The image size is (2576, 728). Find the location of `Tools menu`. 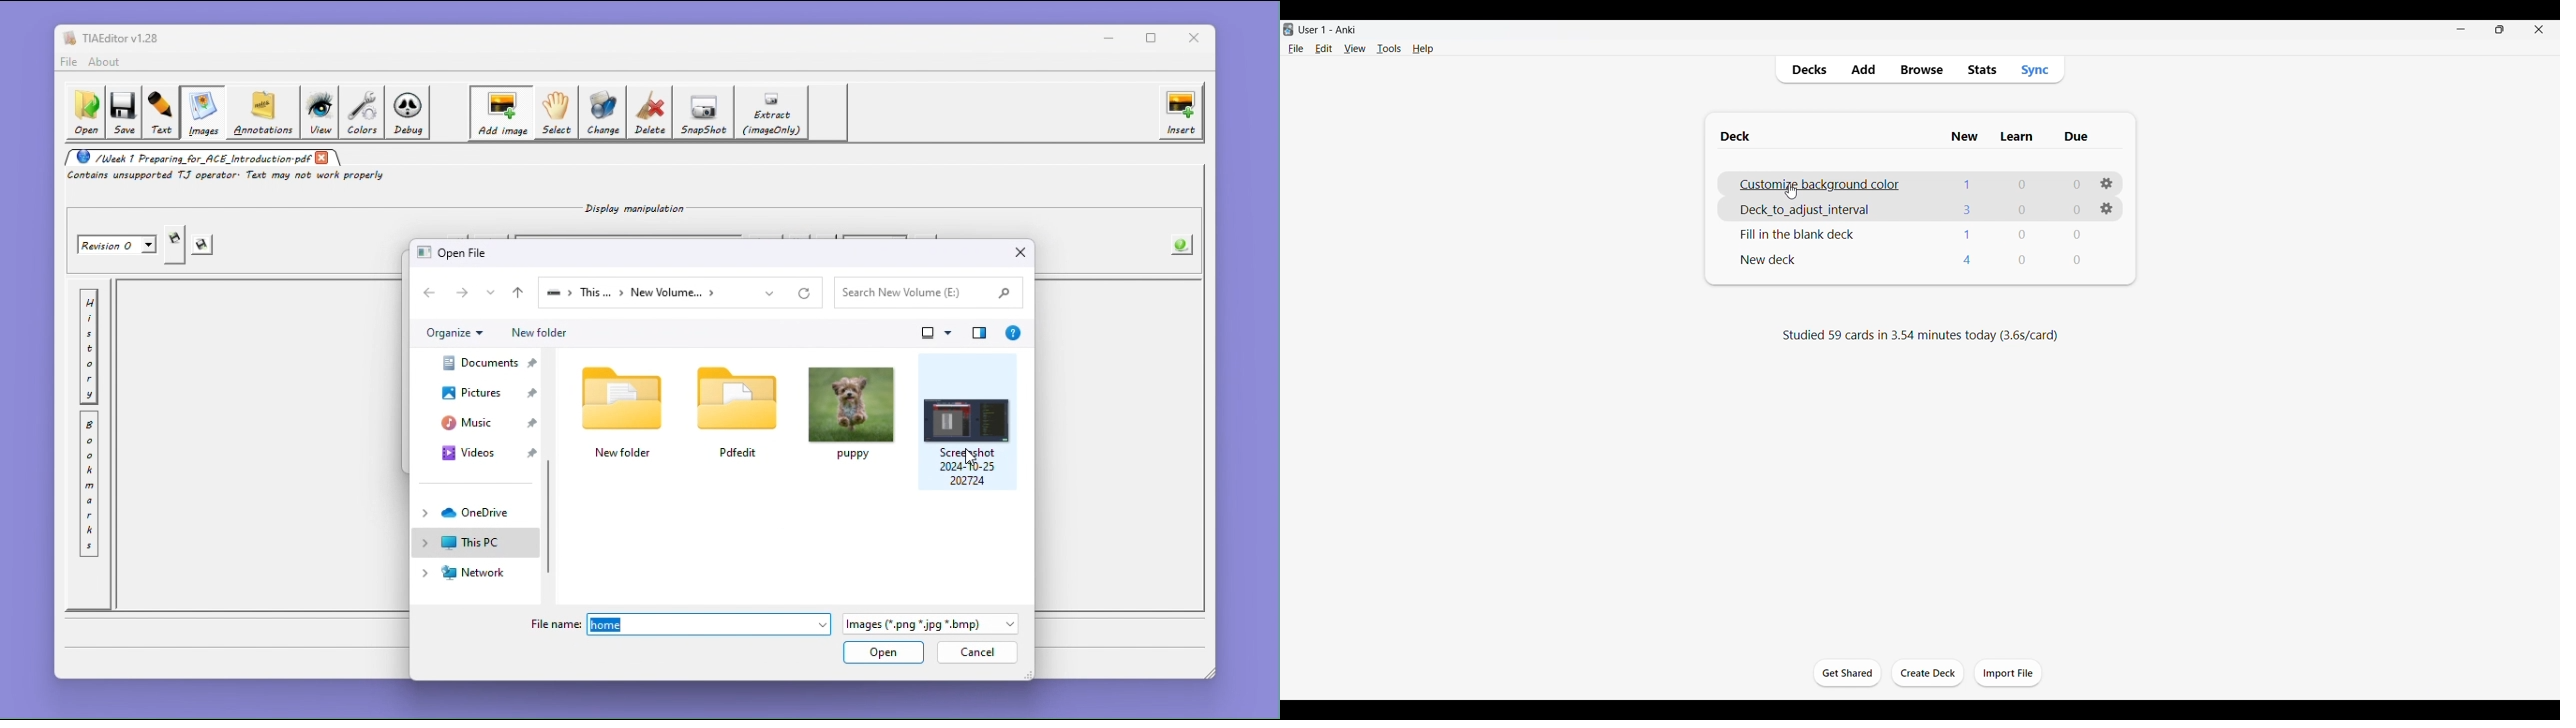

Tools menu is located at coordinates (1389, 48).